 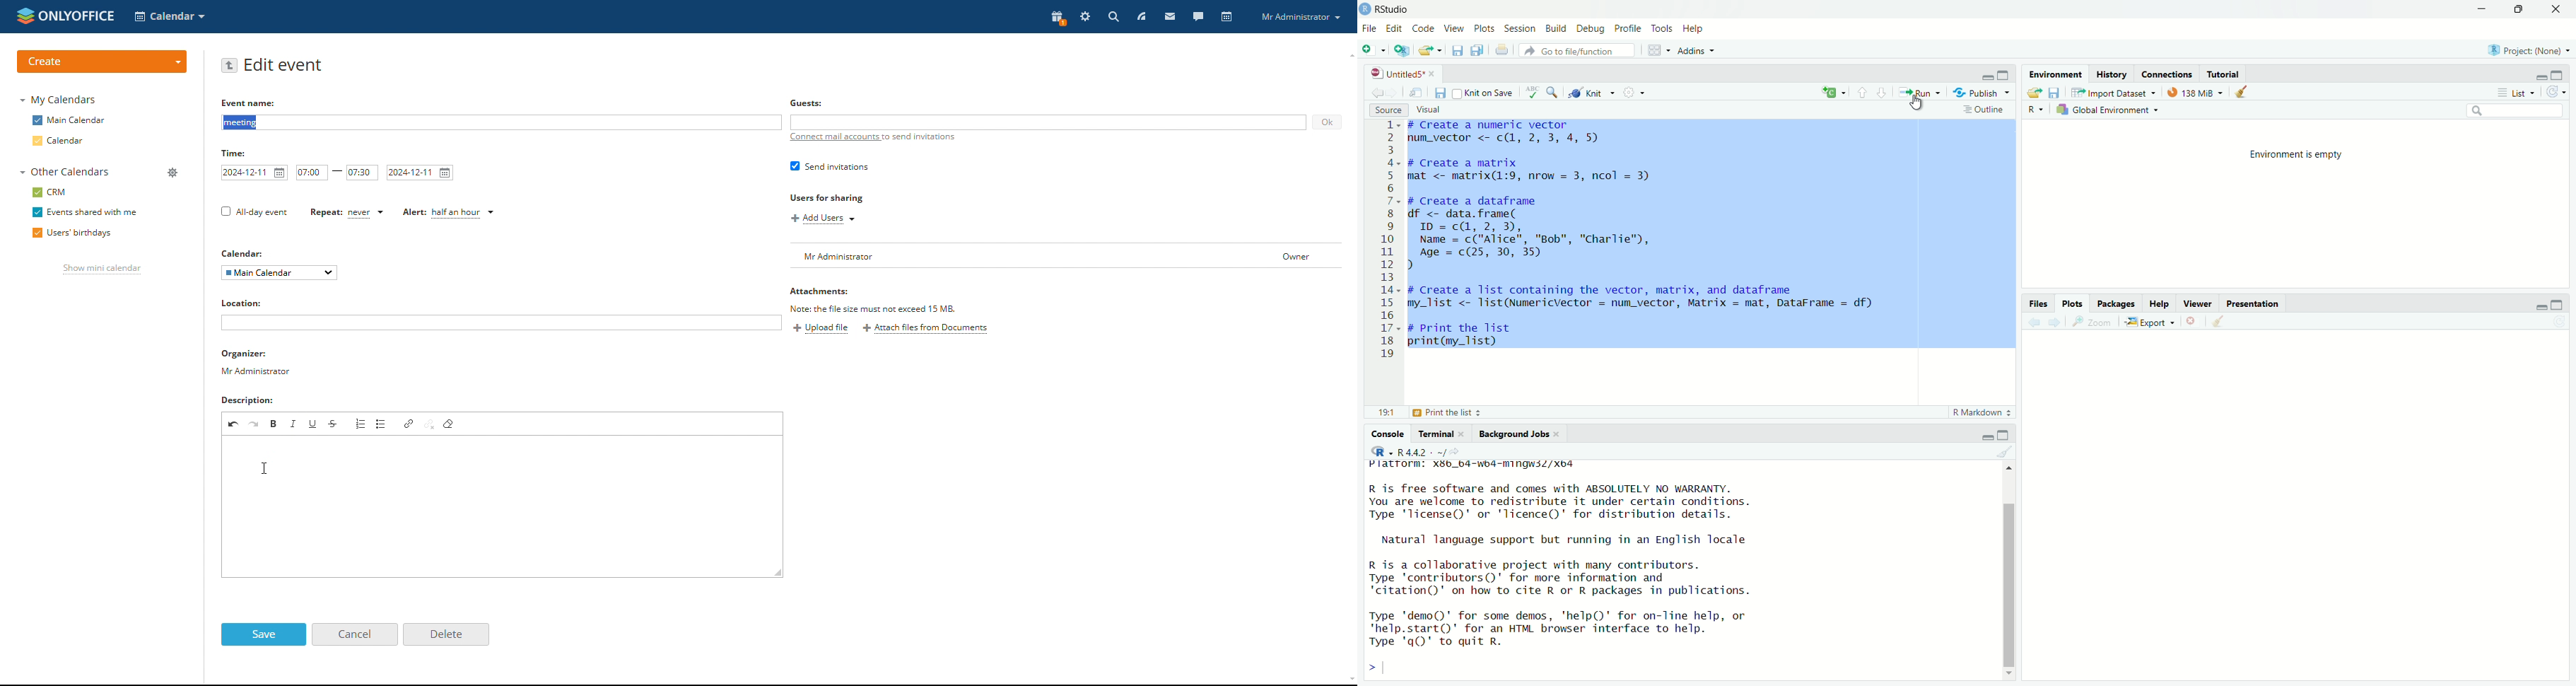 I want to click on Presentation, so click(x=2259, y=303).